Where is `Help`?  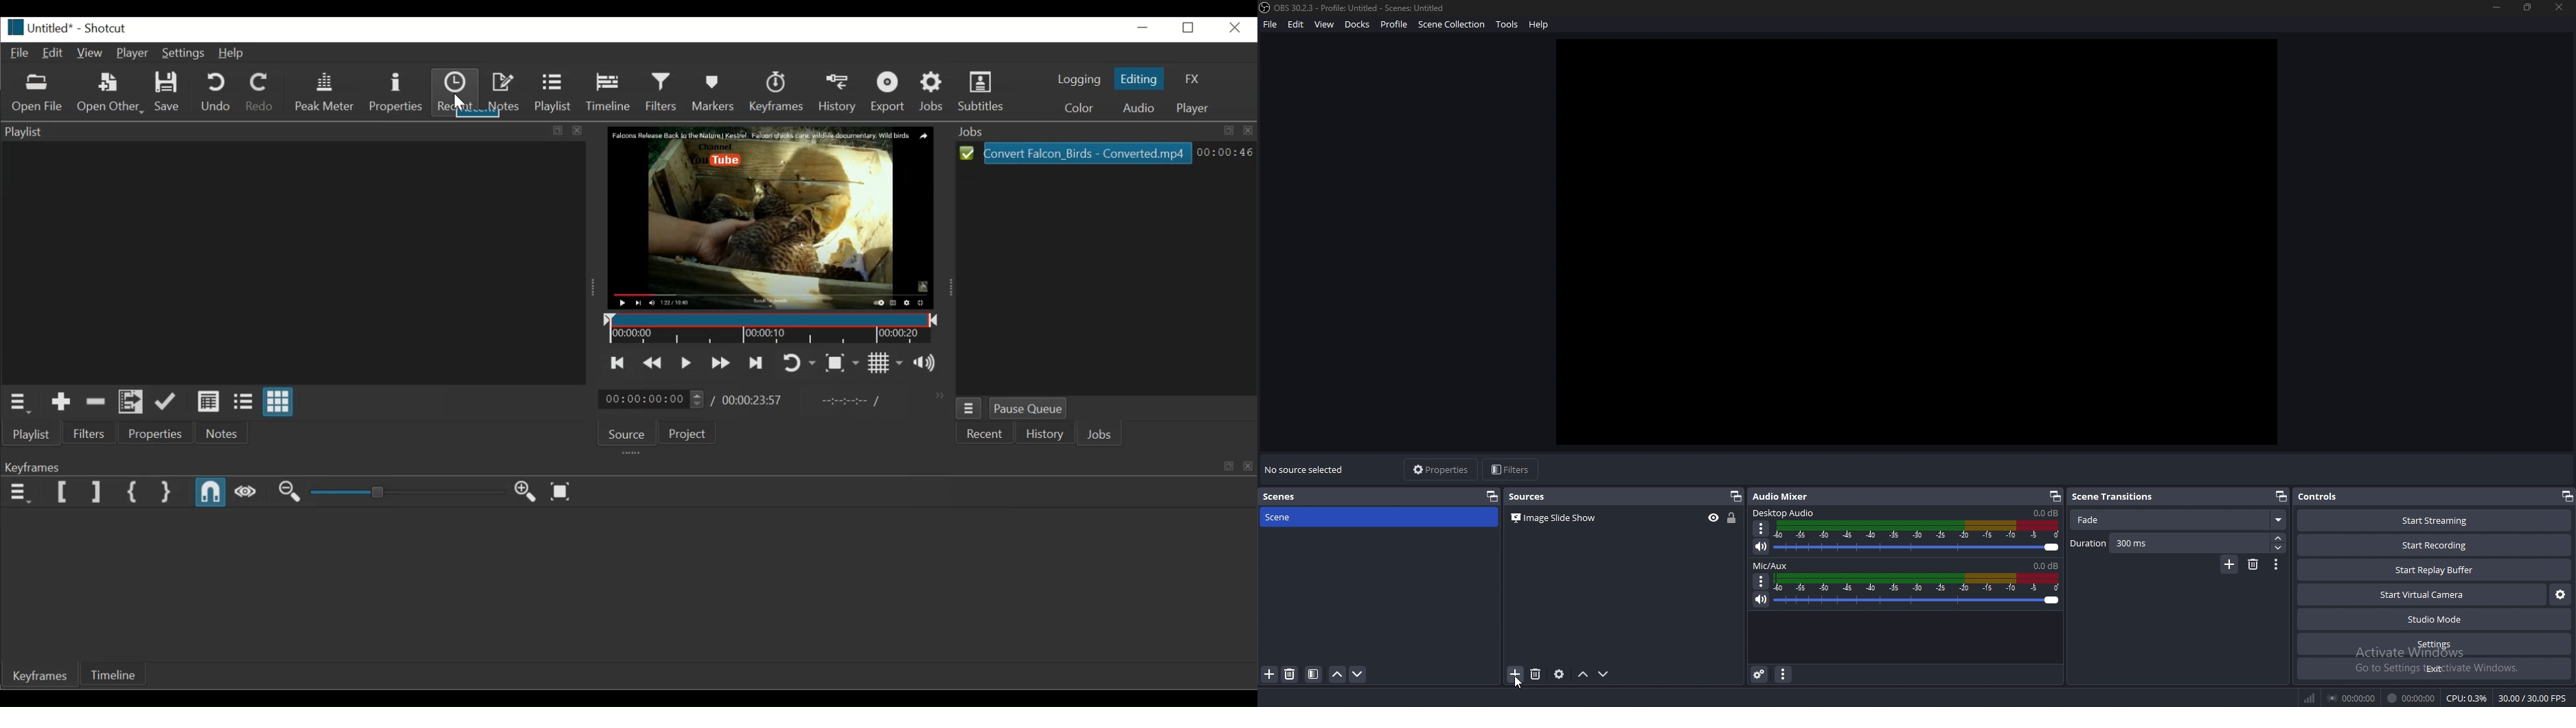 Help is located at coordinates (234, 54).